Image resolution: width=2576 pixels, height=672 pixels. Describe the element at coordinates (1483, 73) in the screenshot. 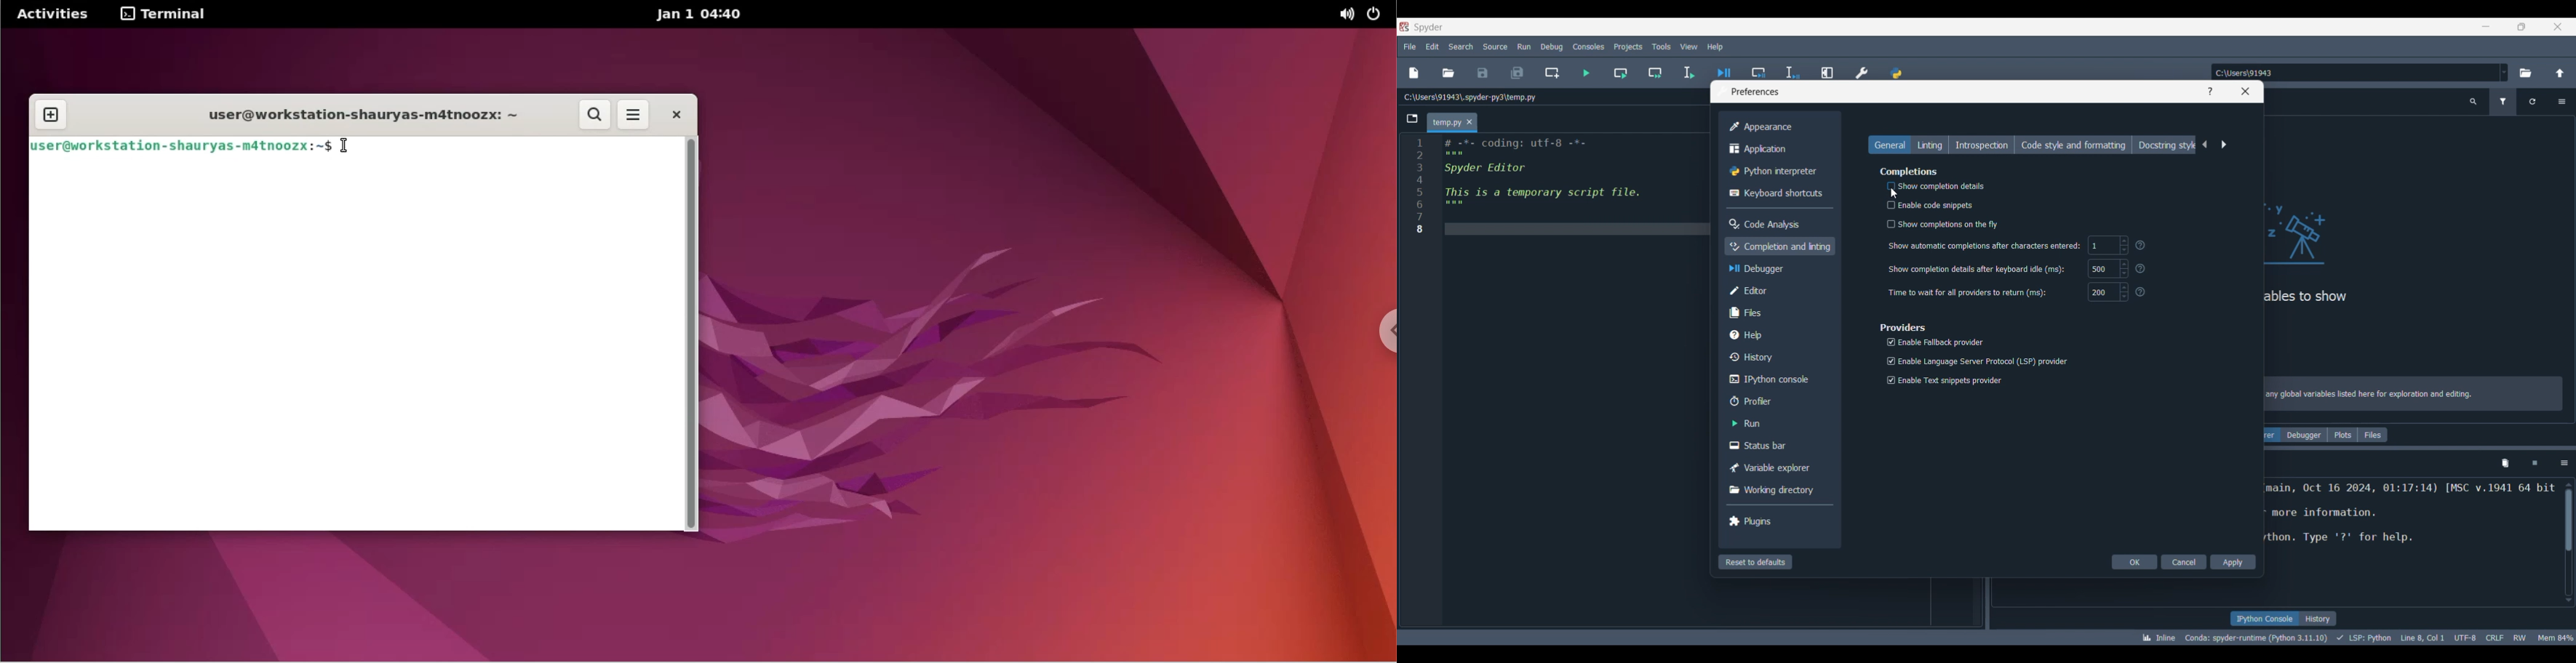

I see `Save file` at that location.